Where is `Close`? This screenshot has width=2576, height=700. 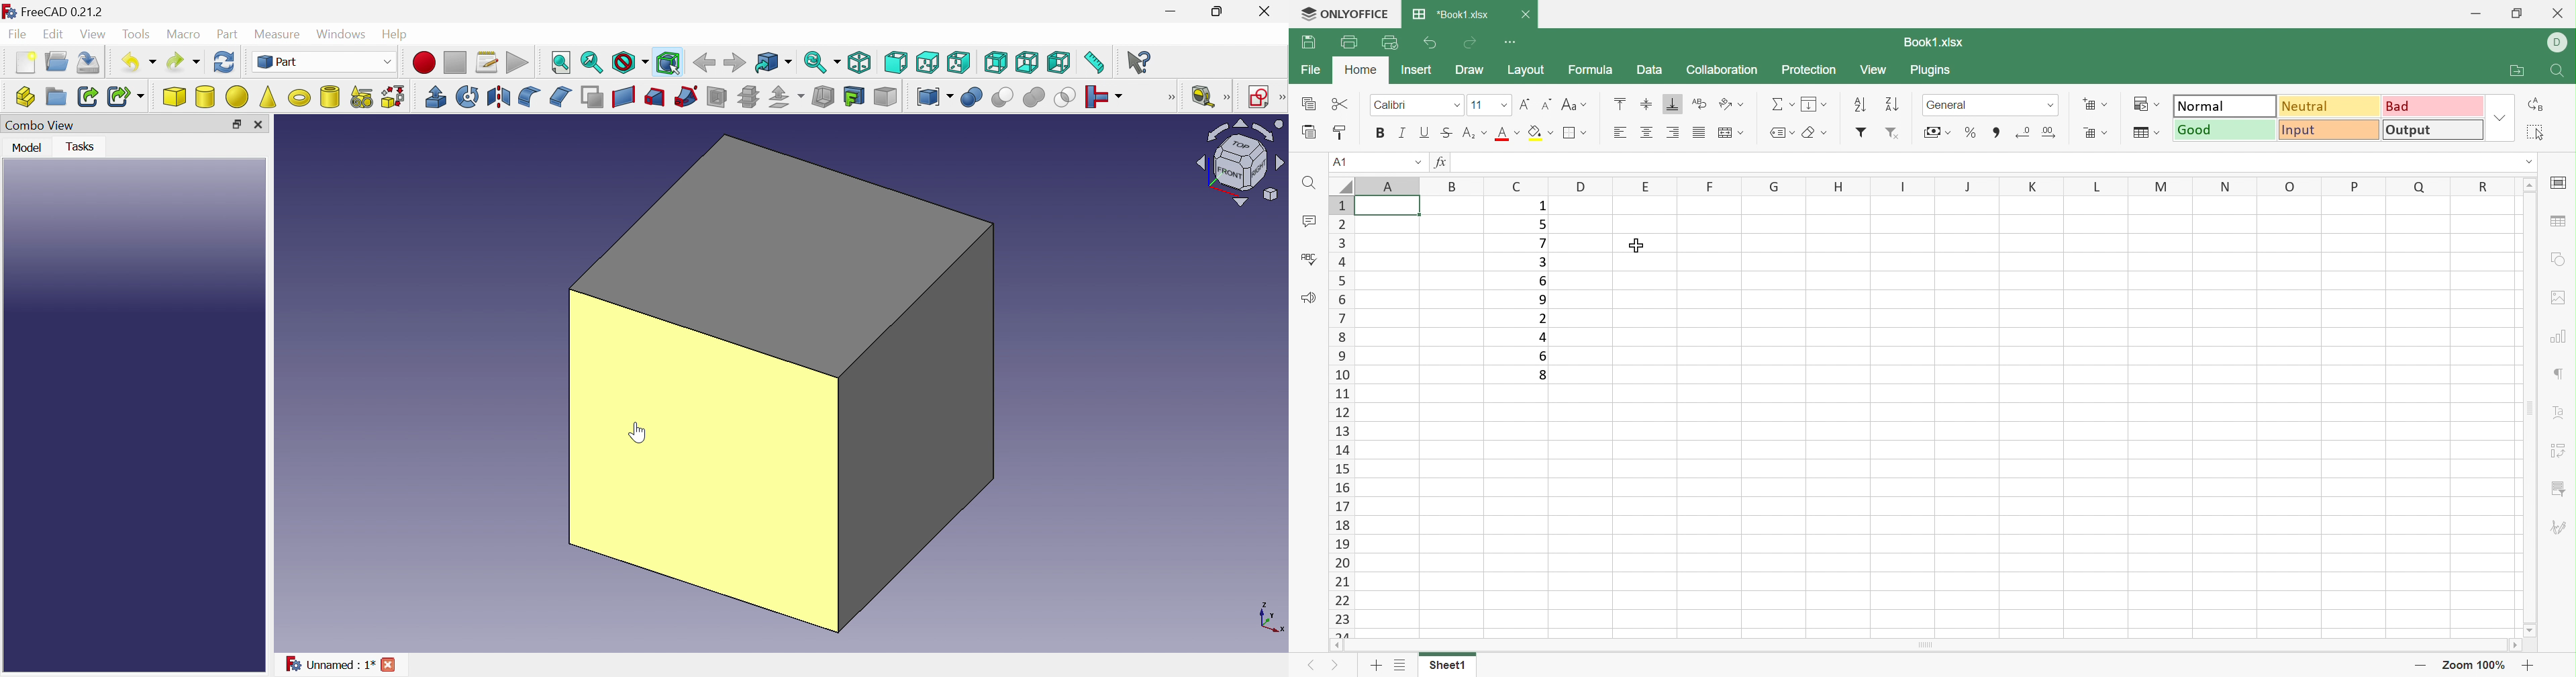 Close is located at coordinates (262, 125).